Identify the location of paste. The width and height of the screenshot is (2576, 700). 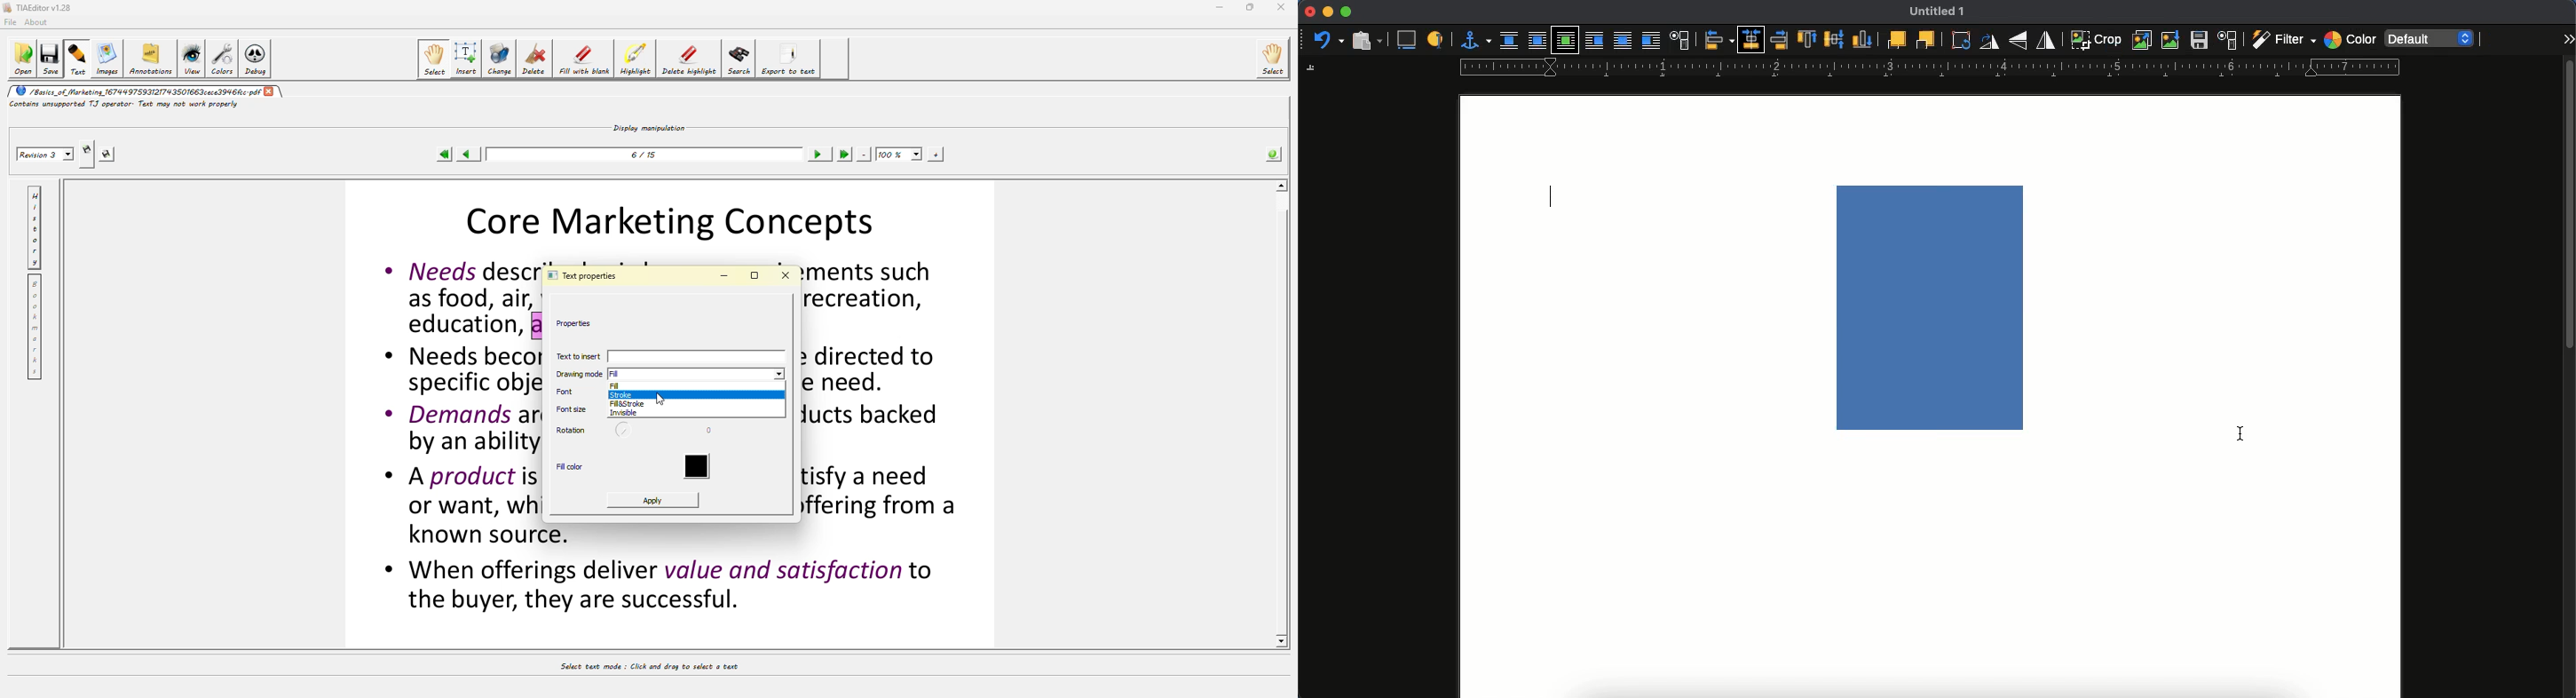
(1366, 42).